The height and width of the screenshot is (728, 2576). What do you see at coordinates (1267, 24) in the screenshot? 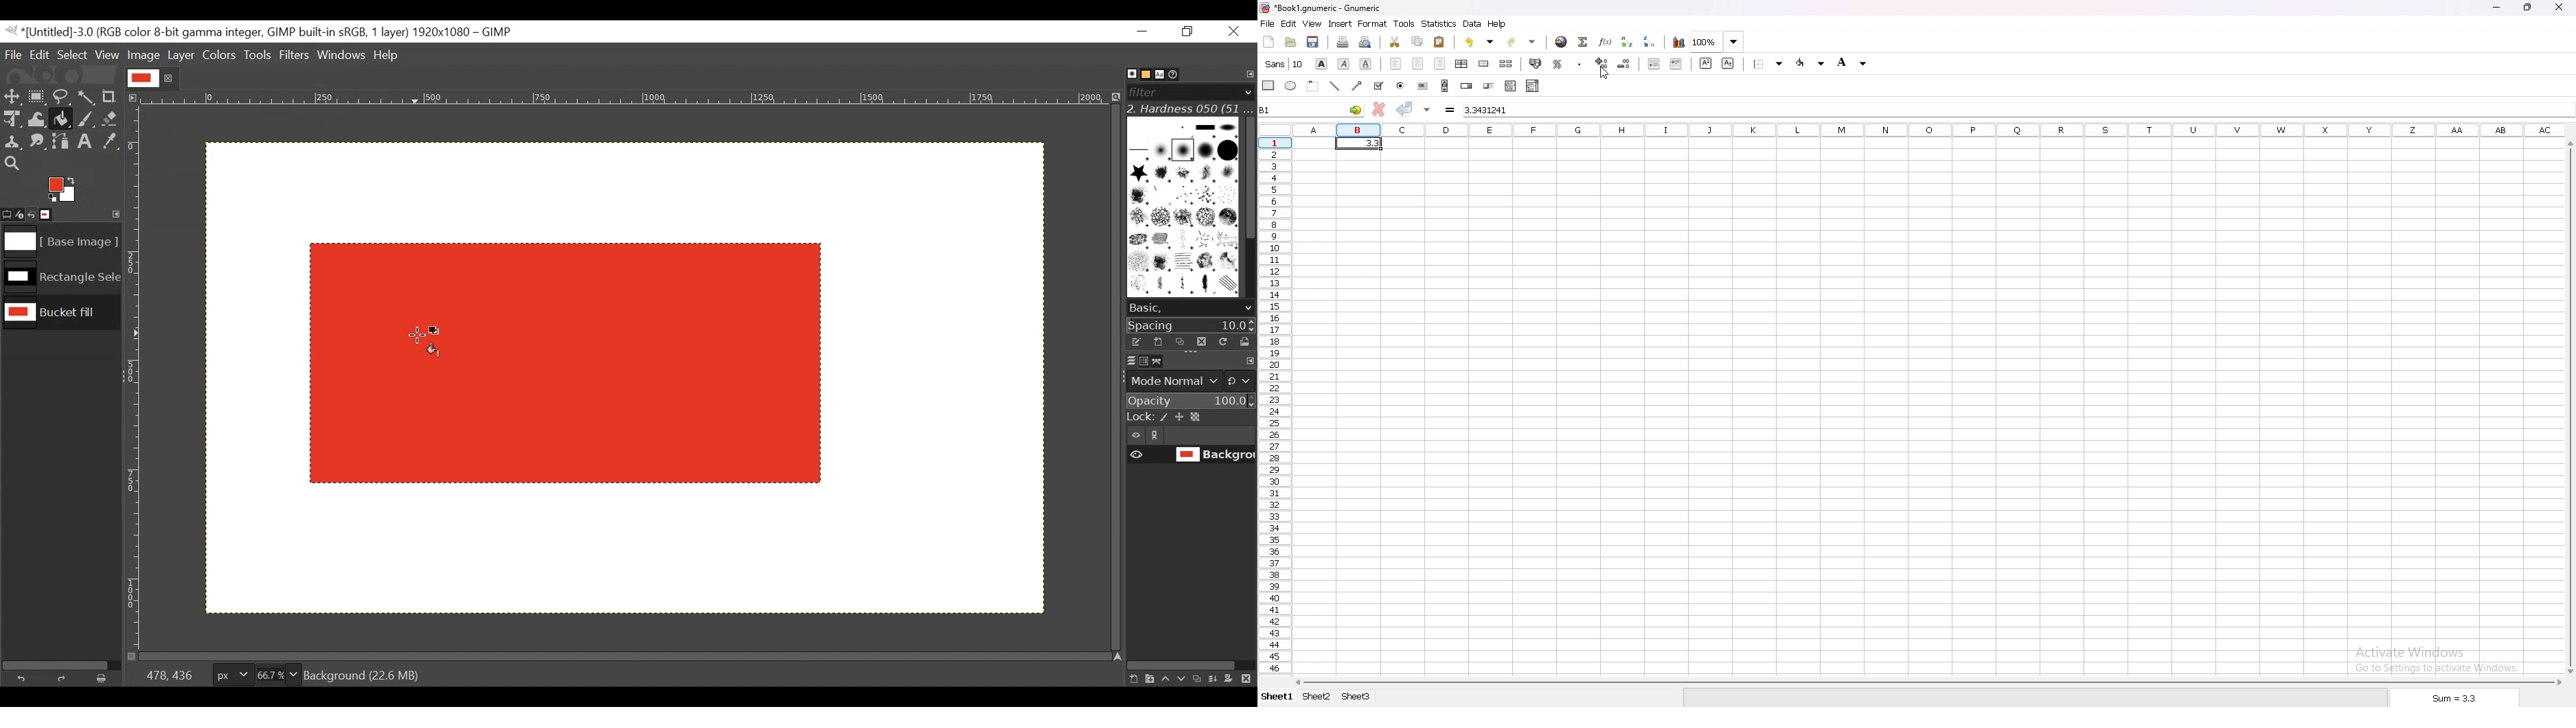
I see `file` at bounding box center [1267, 24].